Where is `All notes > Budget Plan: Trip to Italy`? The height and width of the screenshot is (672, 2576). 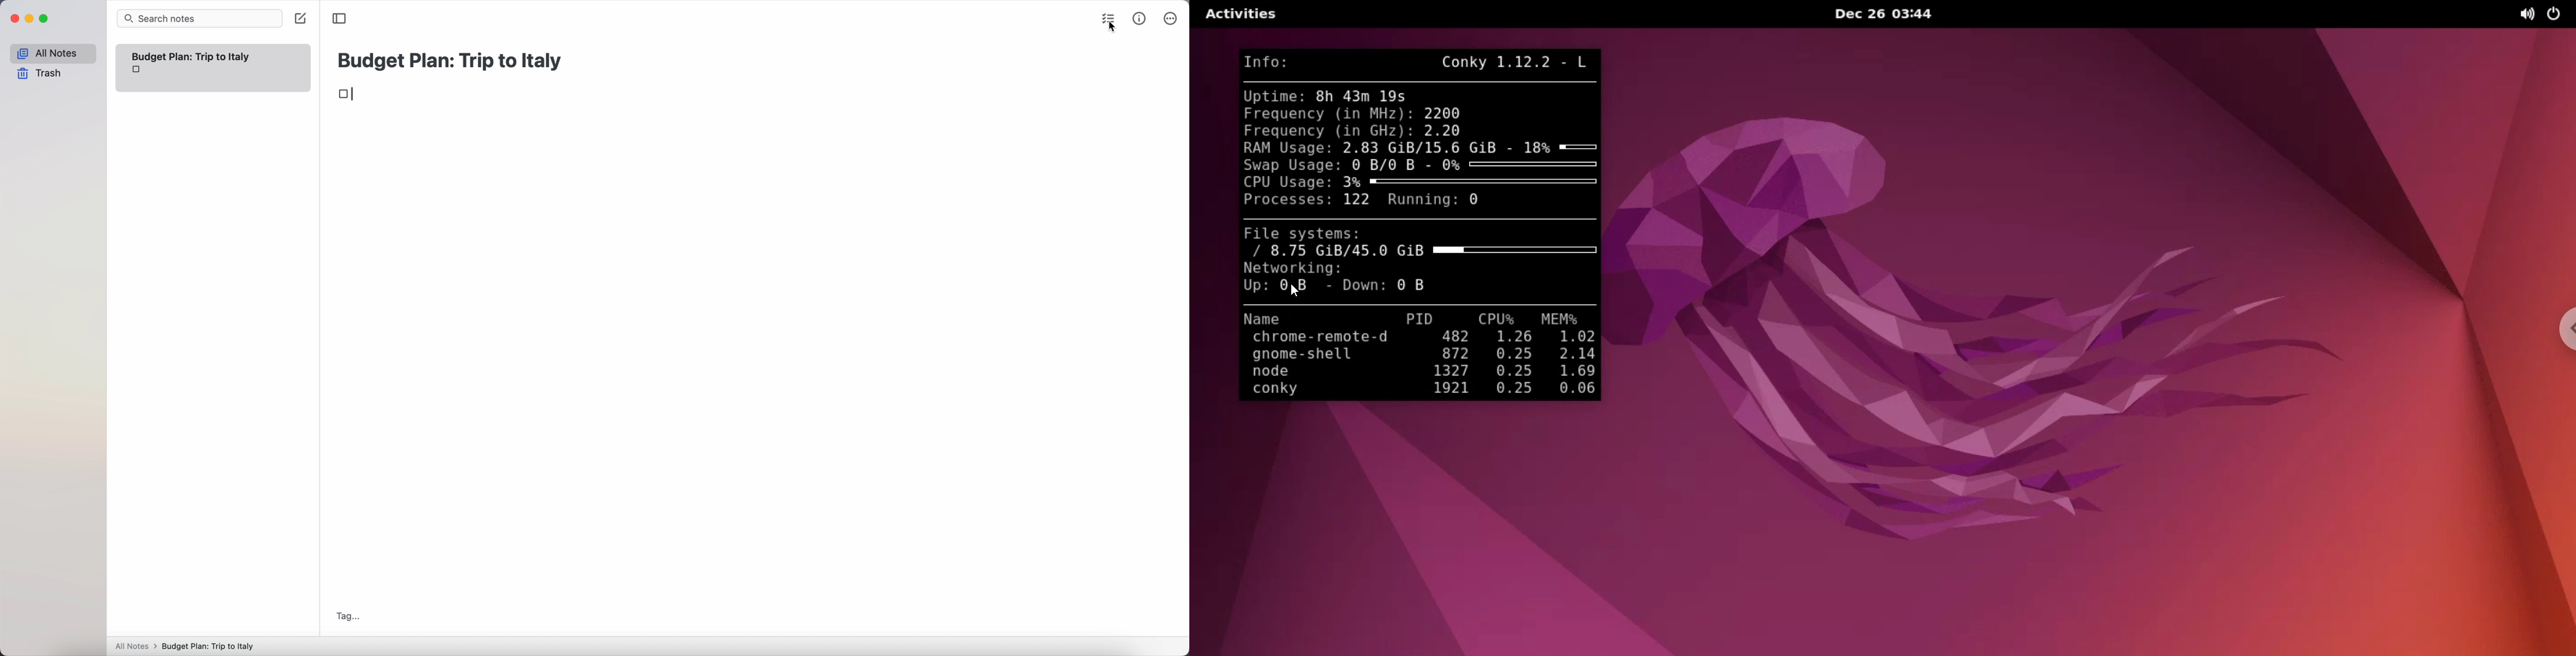
All notes > Budget Plan: Trip to Italy is located at coordinates (189, 646).